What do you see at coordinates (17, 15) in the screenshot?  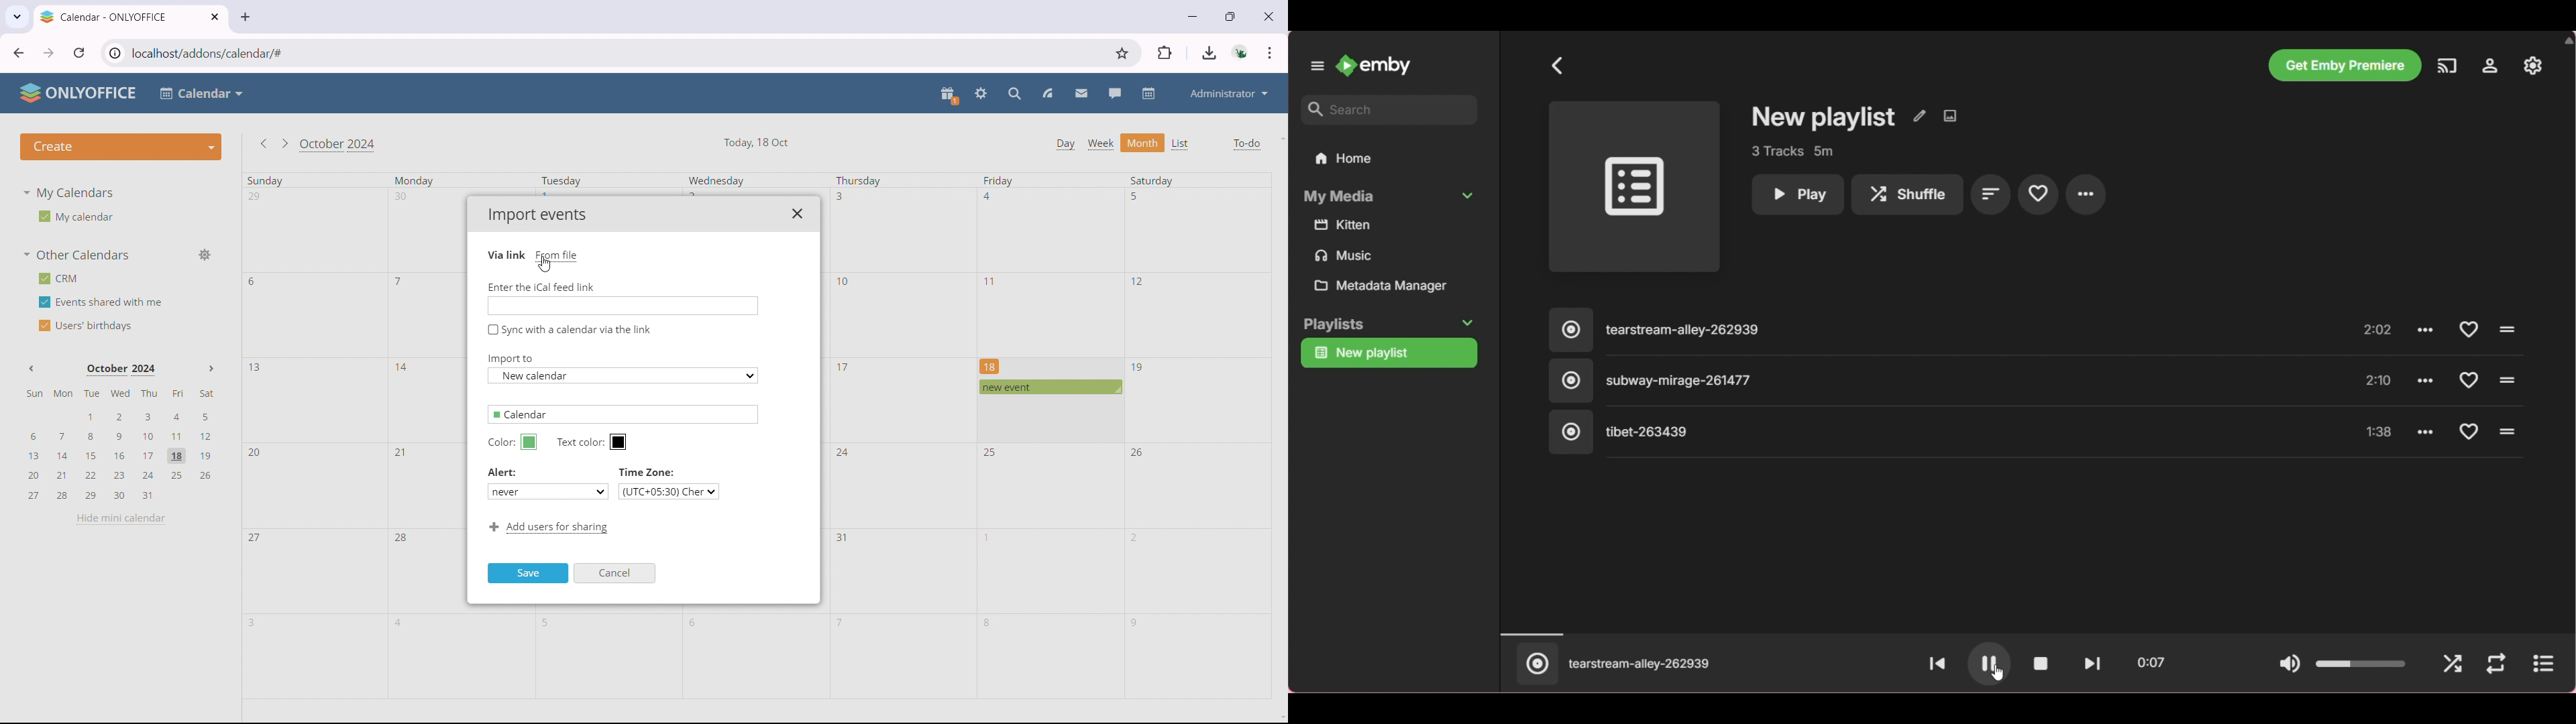 I see `search tabs` at bounding box center [17, 15].